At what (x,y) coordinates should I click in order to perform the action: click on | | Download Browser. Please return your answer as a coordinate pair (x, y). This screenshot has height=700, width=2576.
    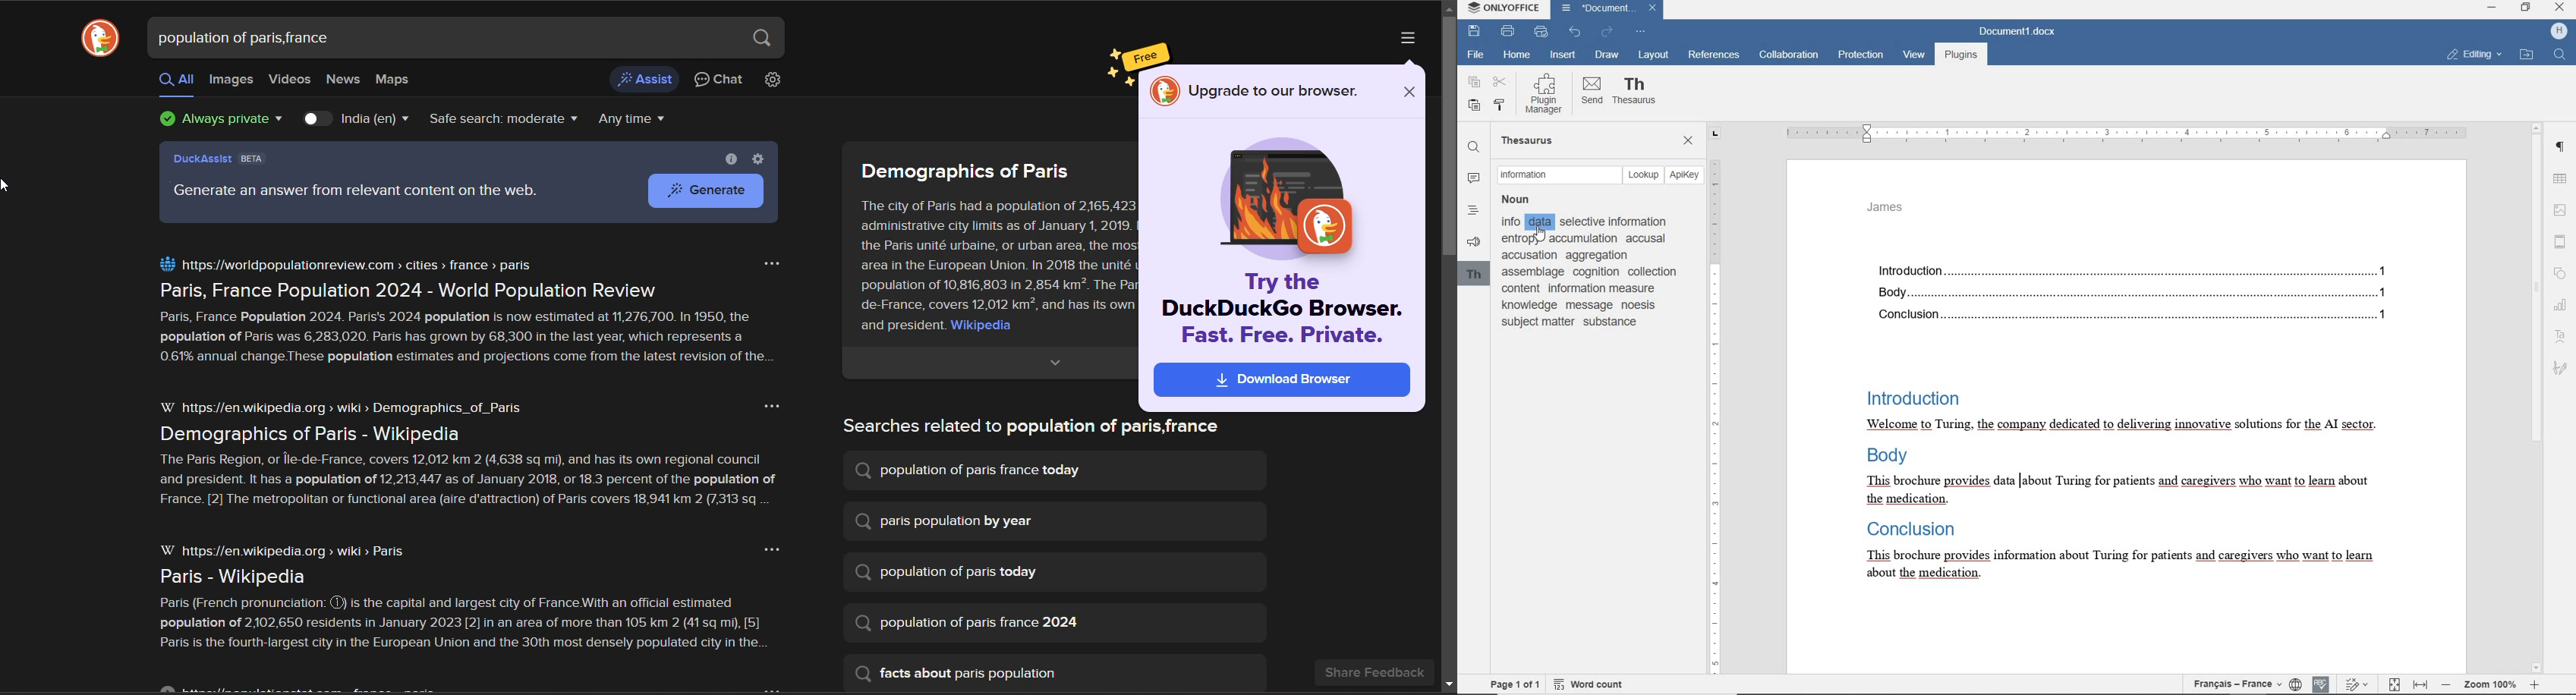
    Looking at the image, I should click on (1280, 380).